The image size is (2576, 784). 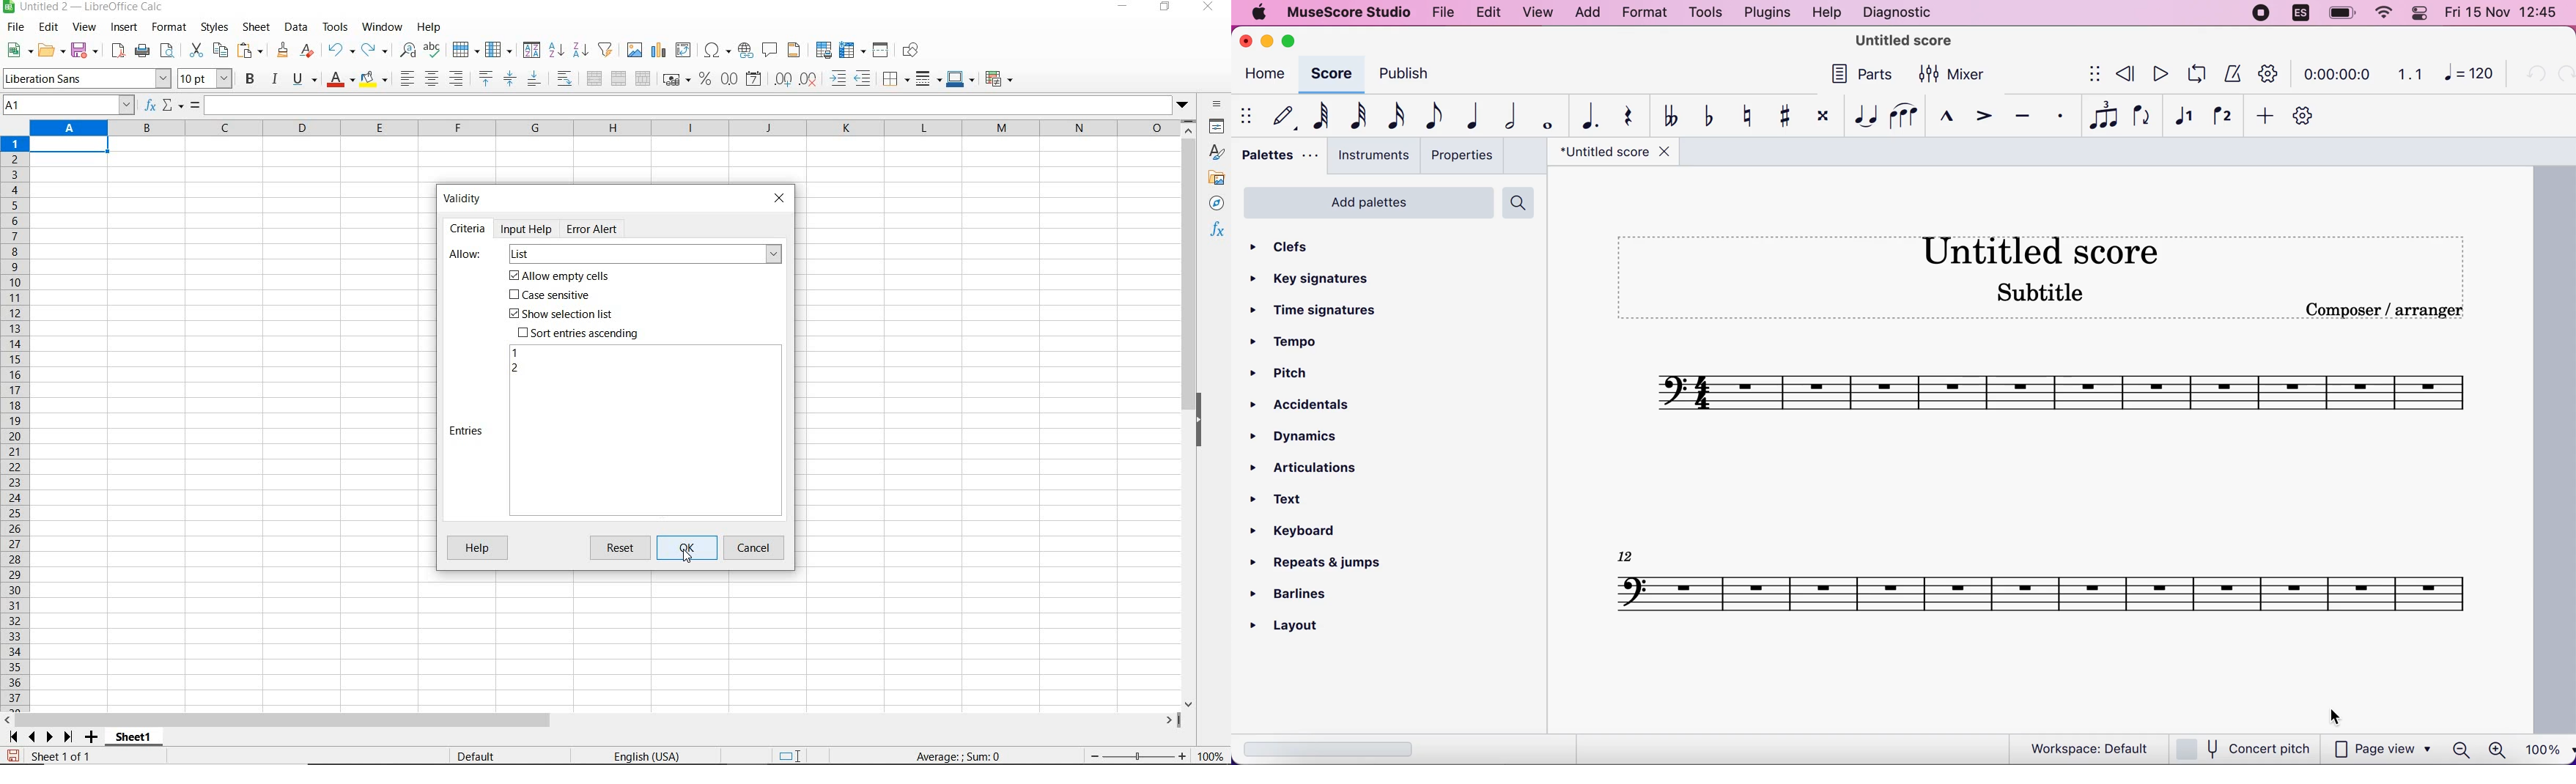 I want to click on reset, so click(x=623, y=548).